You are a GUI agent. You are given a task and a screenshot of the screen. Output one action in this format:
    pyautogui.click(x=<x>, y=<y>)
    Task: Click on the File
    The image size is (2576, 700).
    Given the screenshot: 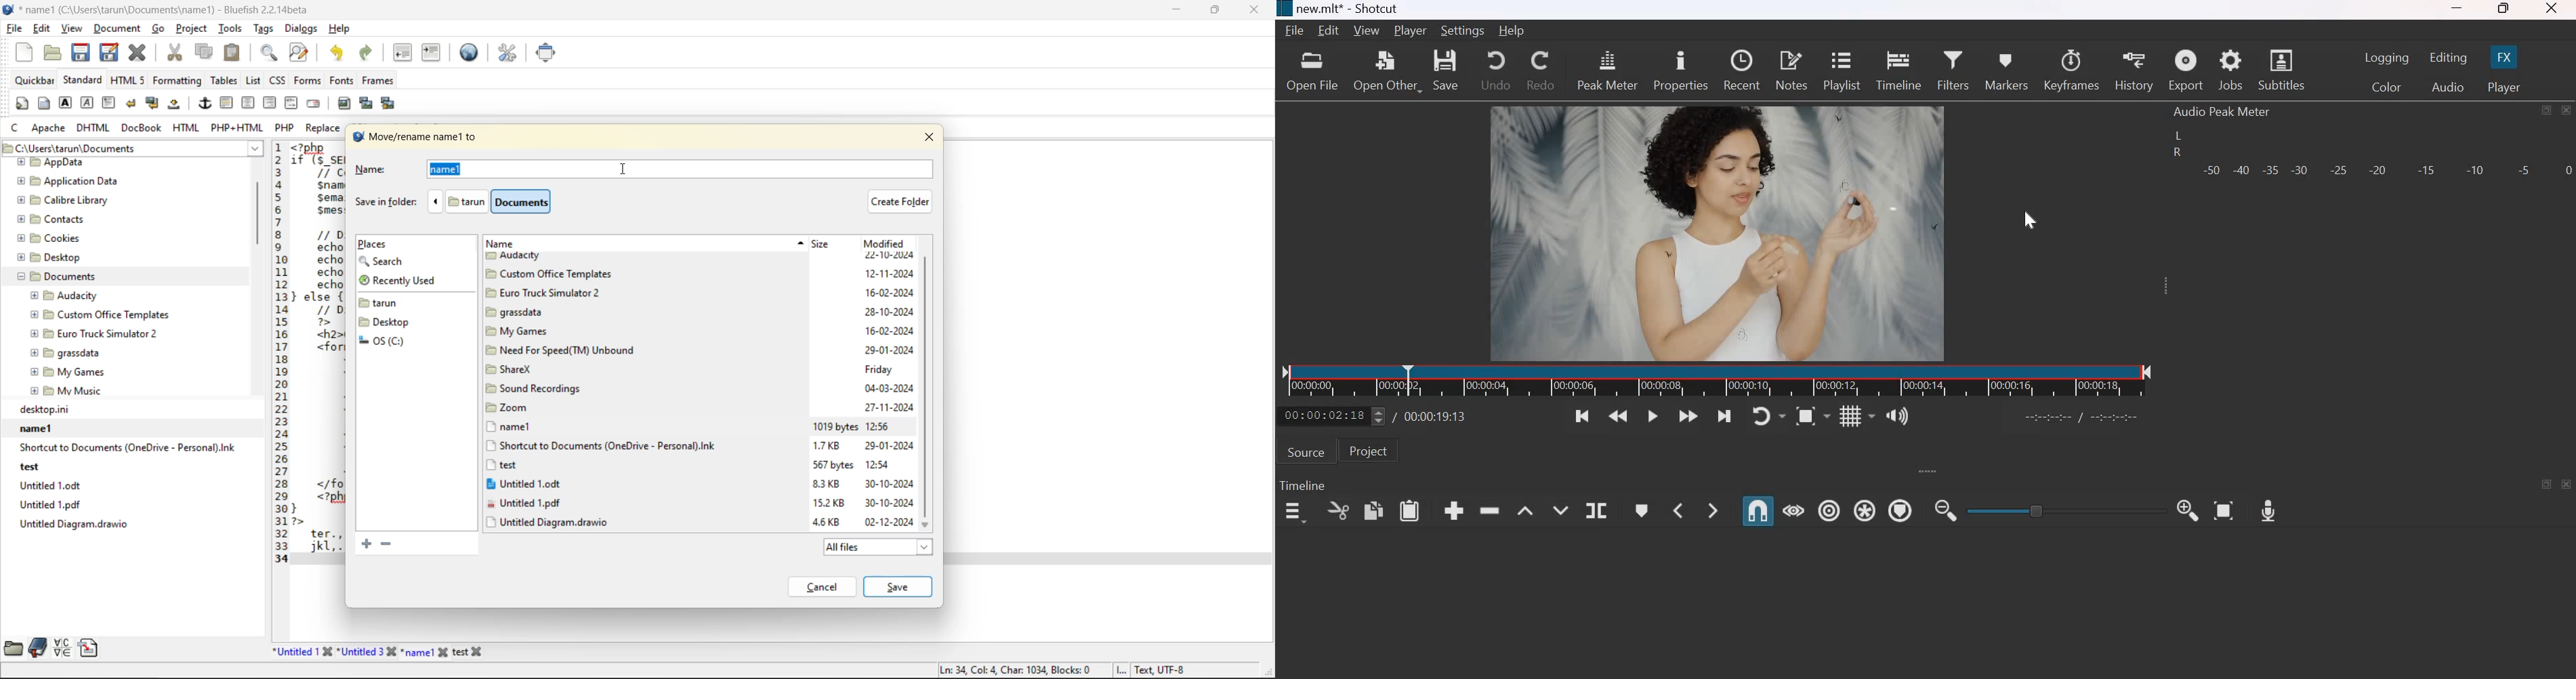 What is the action you would take?
    pyautogui.click(x=1295, y=30)
    